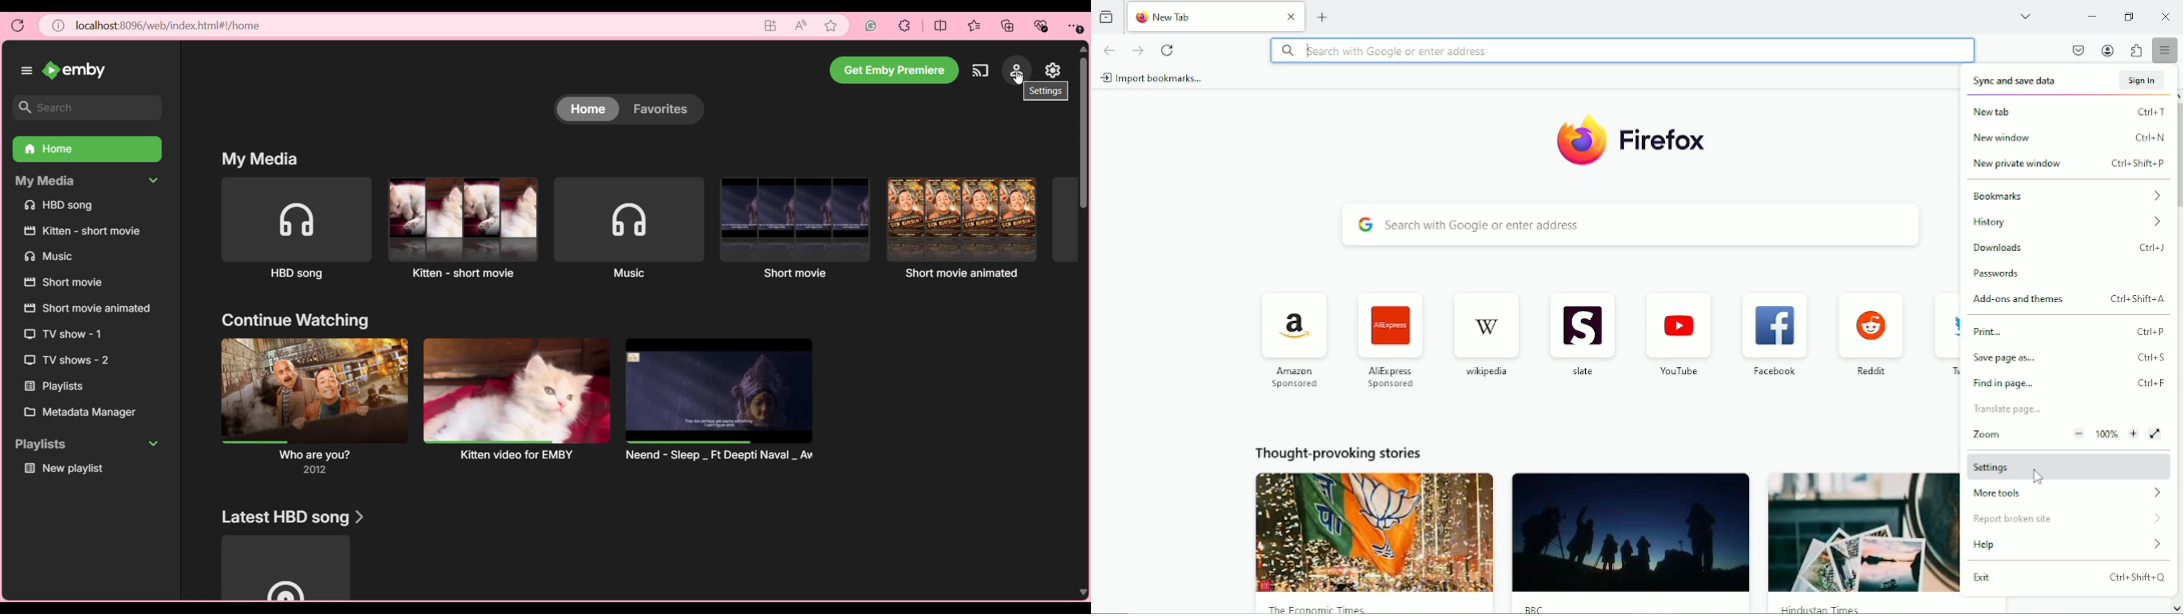 The image size is (2184, 616). I want to click on AliExpress, so click(1390, 339).